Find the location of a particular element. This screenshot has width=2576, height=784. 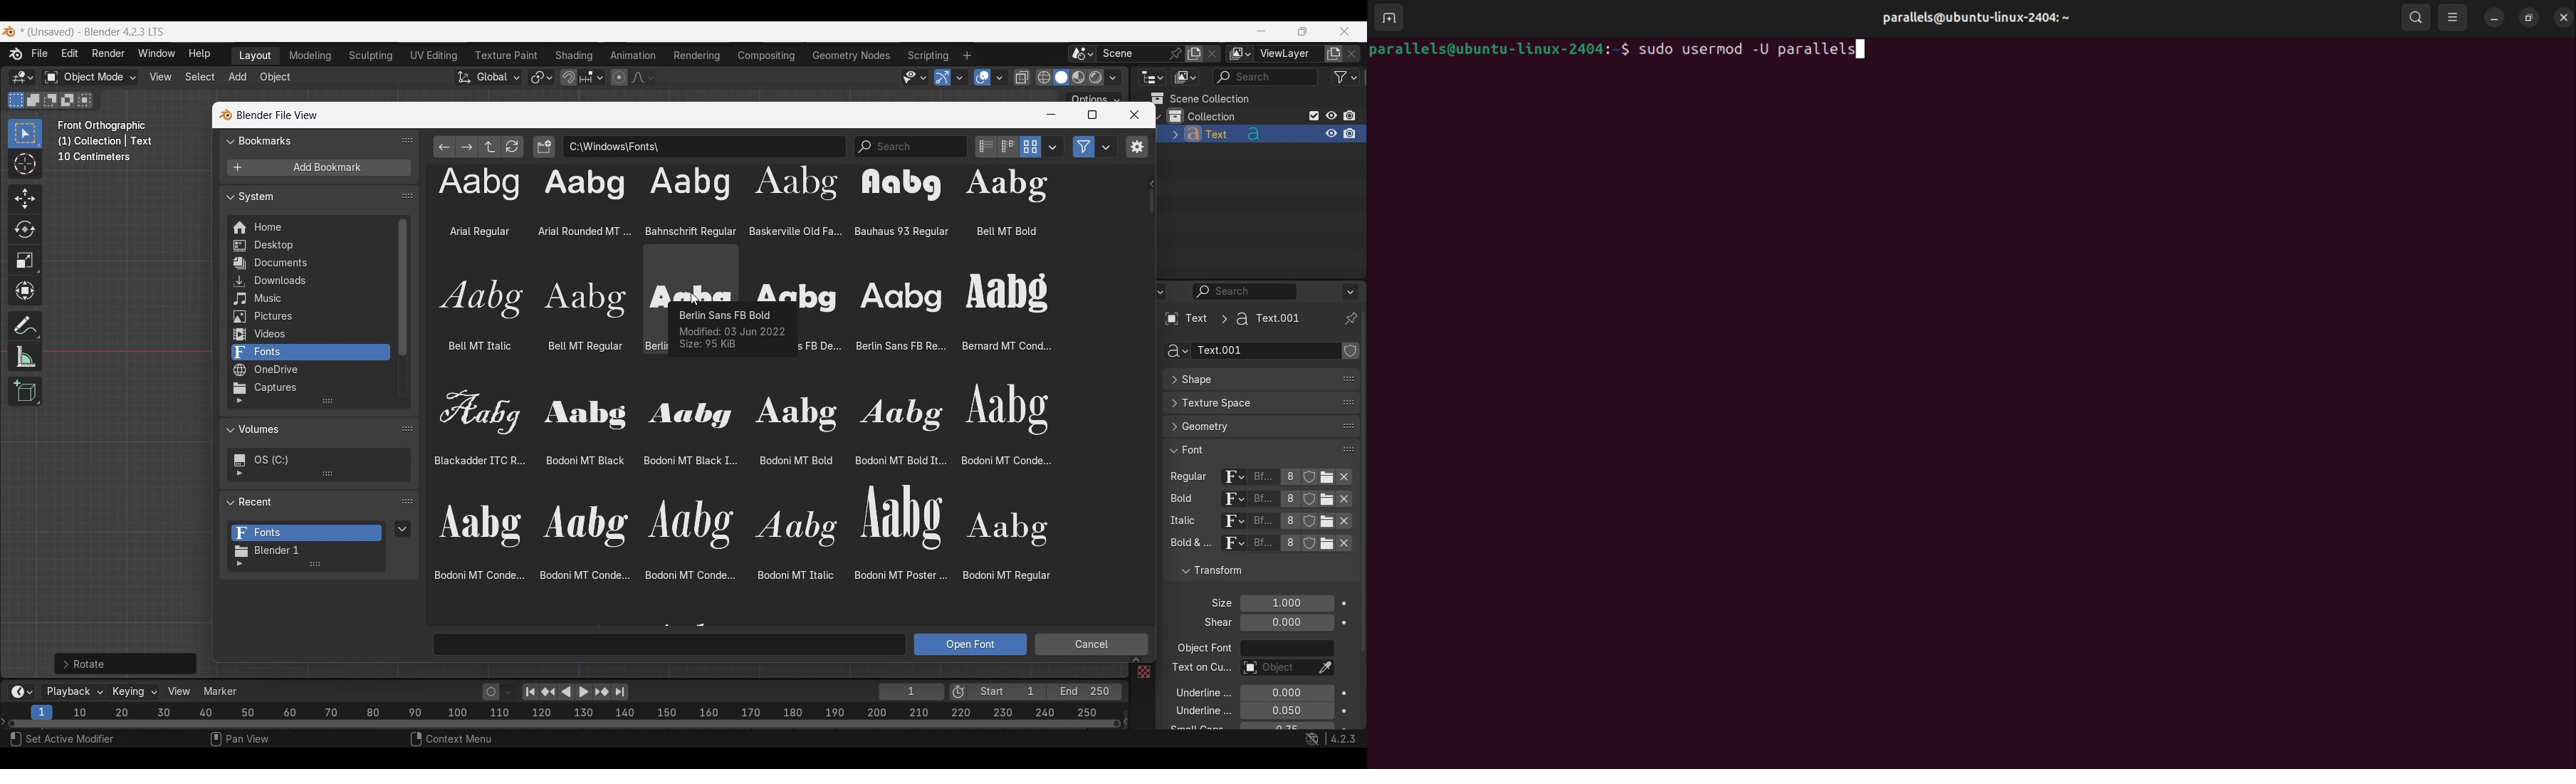

Name view layer is located at coordinates (1289, 54).